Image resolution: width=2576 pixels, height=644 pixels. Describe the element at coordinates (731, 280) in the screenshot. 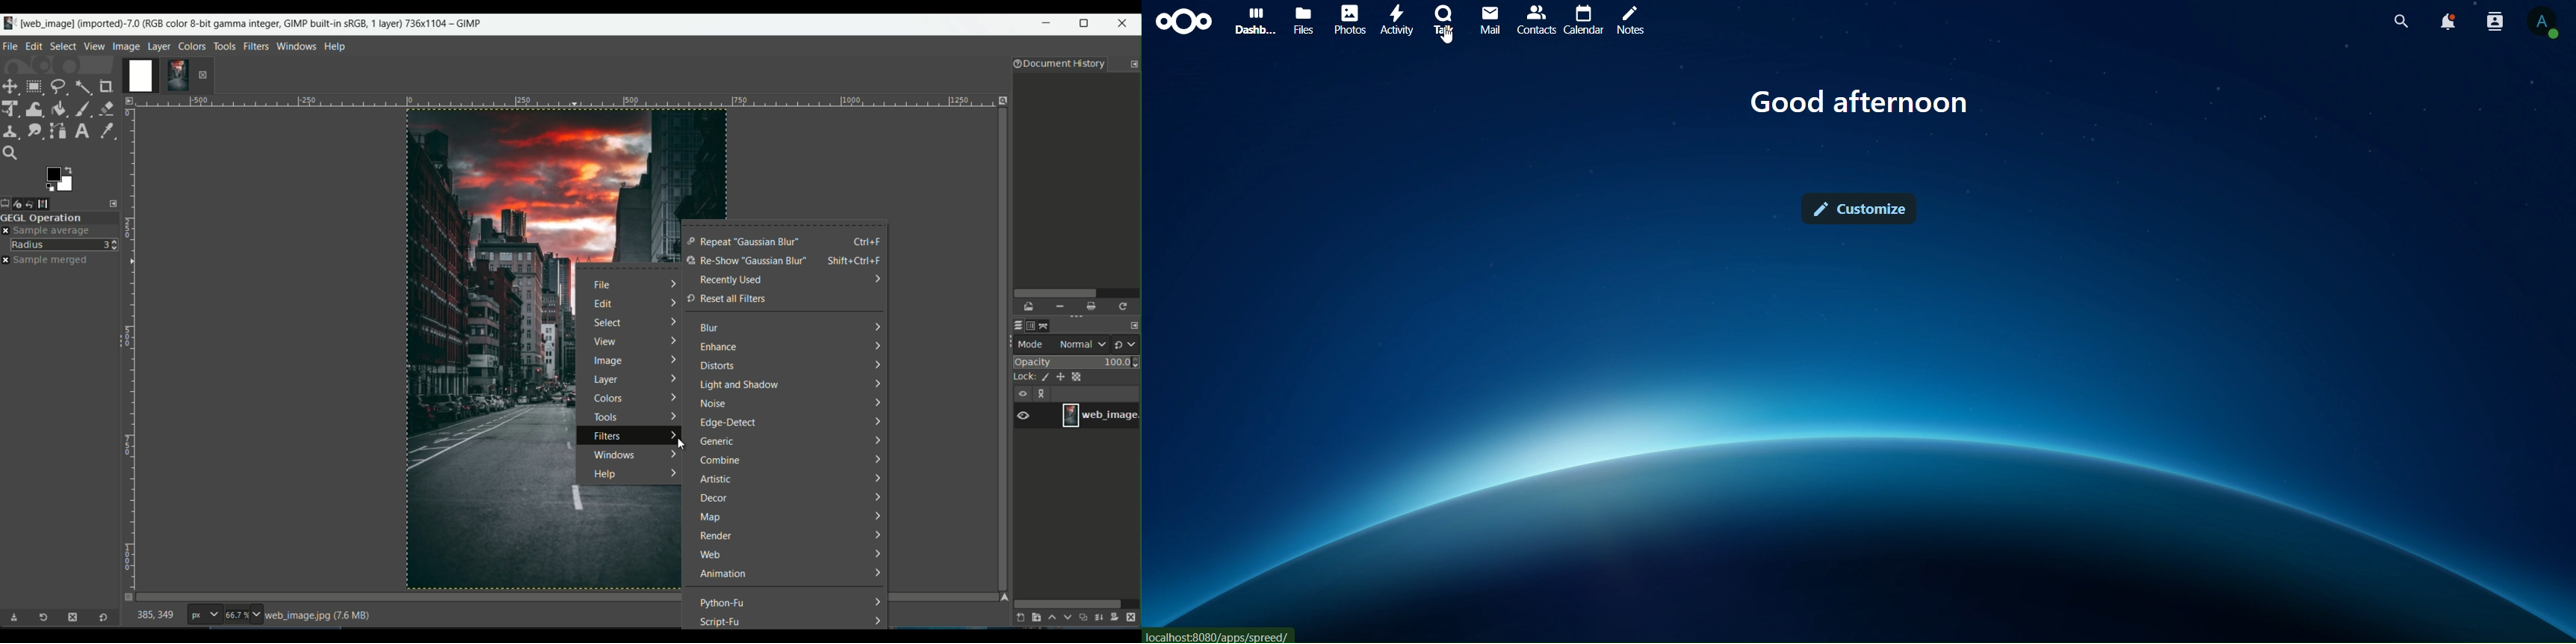

I see `recently used` at that location.